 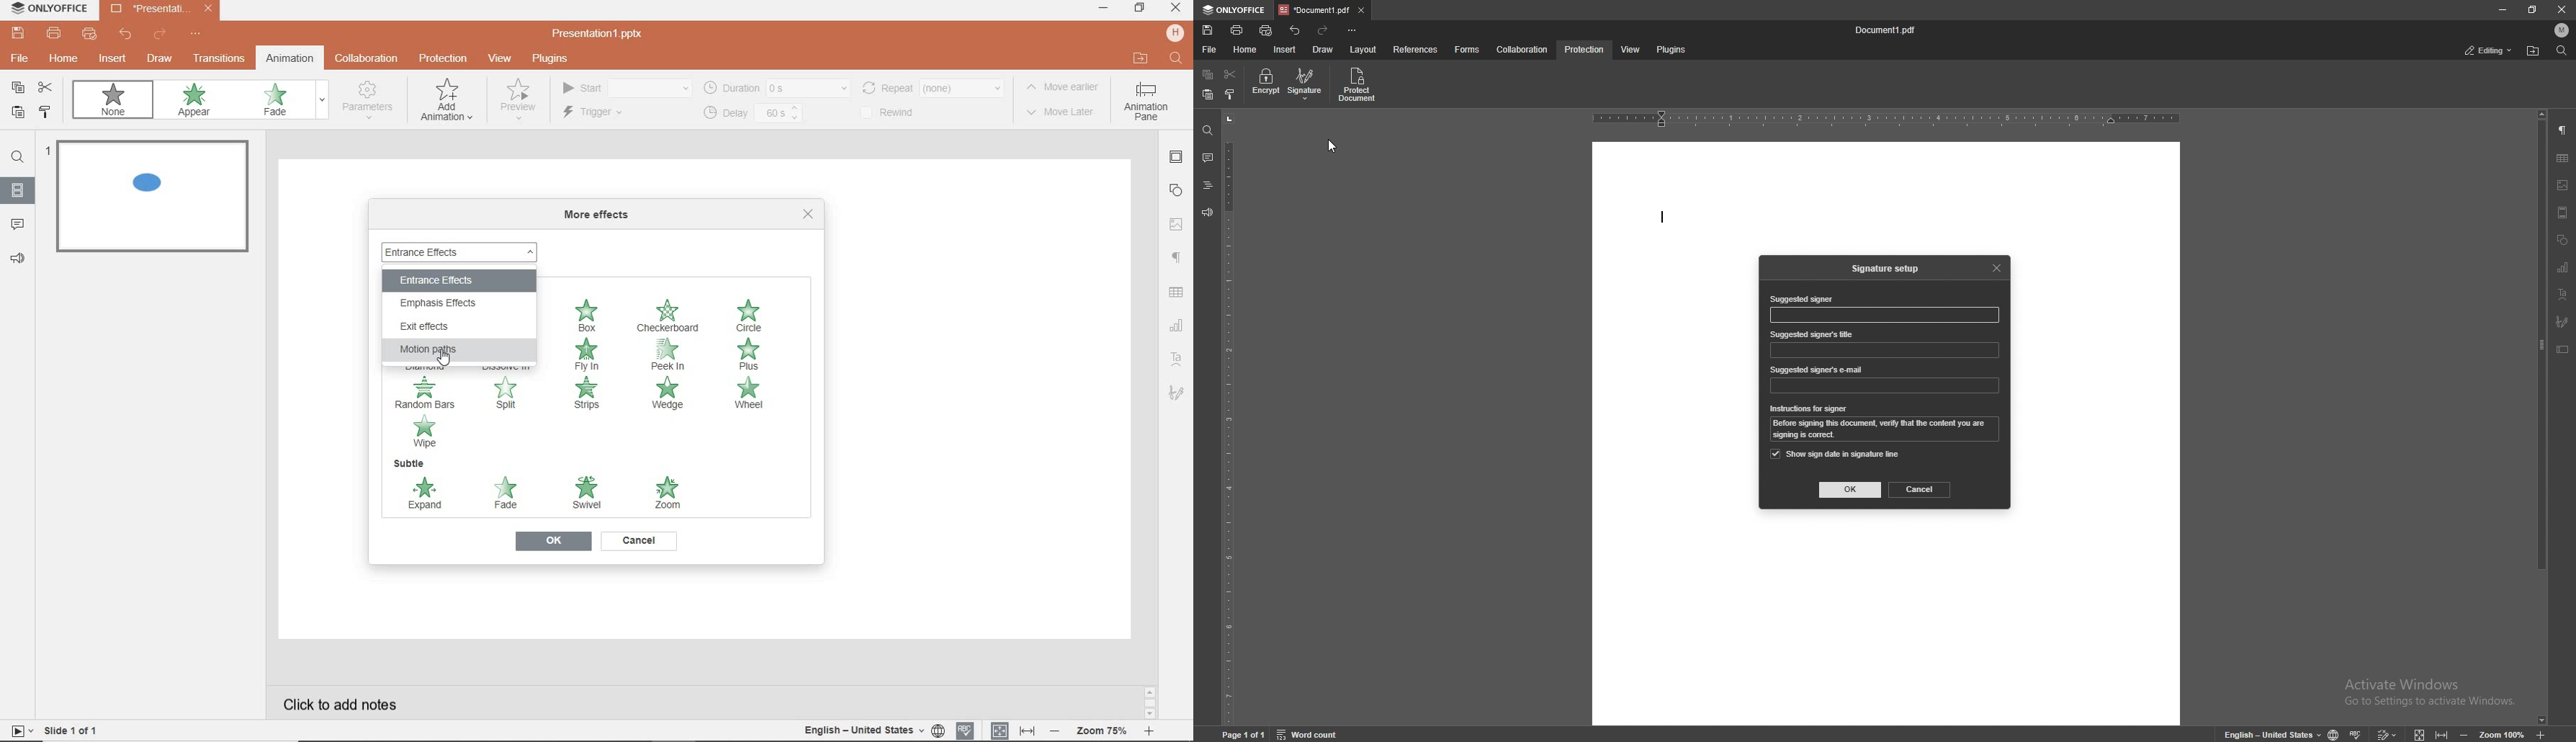 What do you see at coordinates (2562, 131) in the screenshot?
I see `paragraph` at bounding box center [2562, 131].